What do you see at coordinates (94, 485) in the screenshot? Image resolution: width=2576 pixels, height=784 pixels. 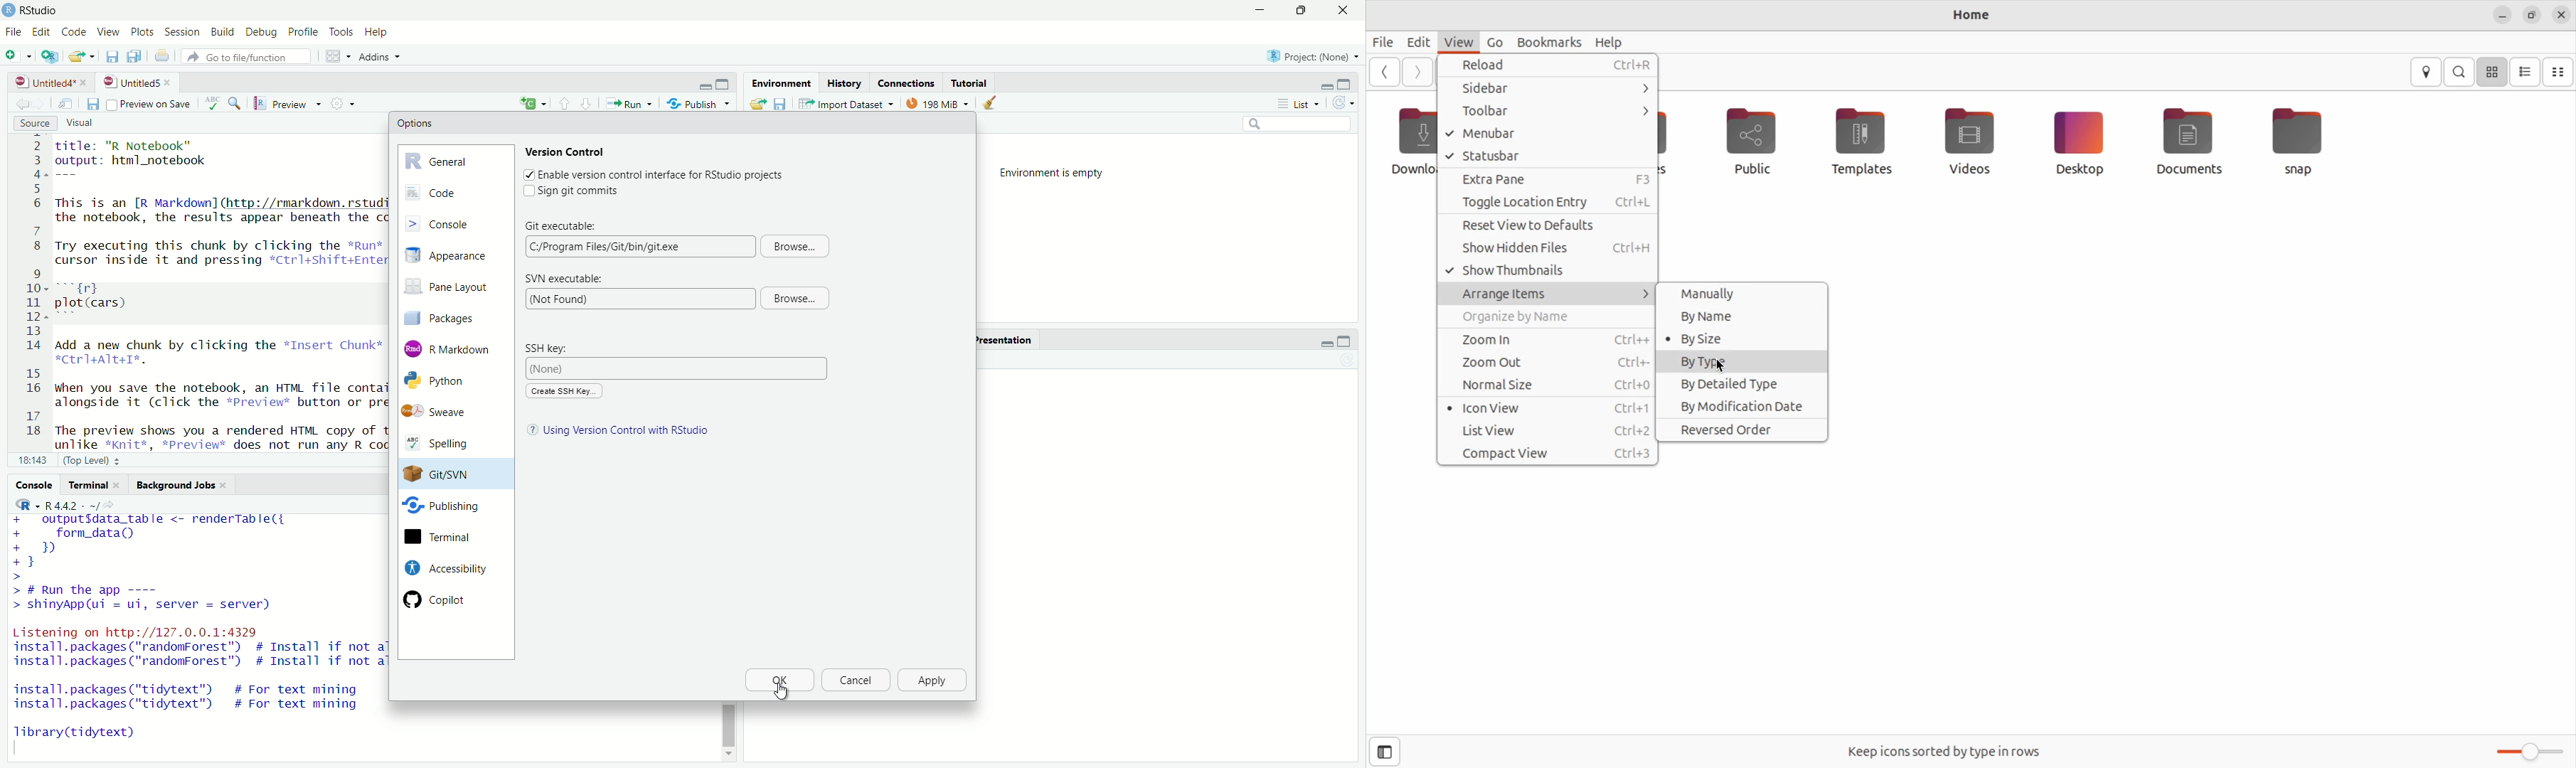 I see `Terminal` at bounding box center [94, 485].